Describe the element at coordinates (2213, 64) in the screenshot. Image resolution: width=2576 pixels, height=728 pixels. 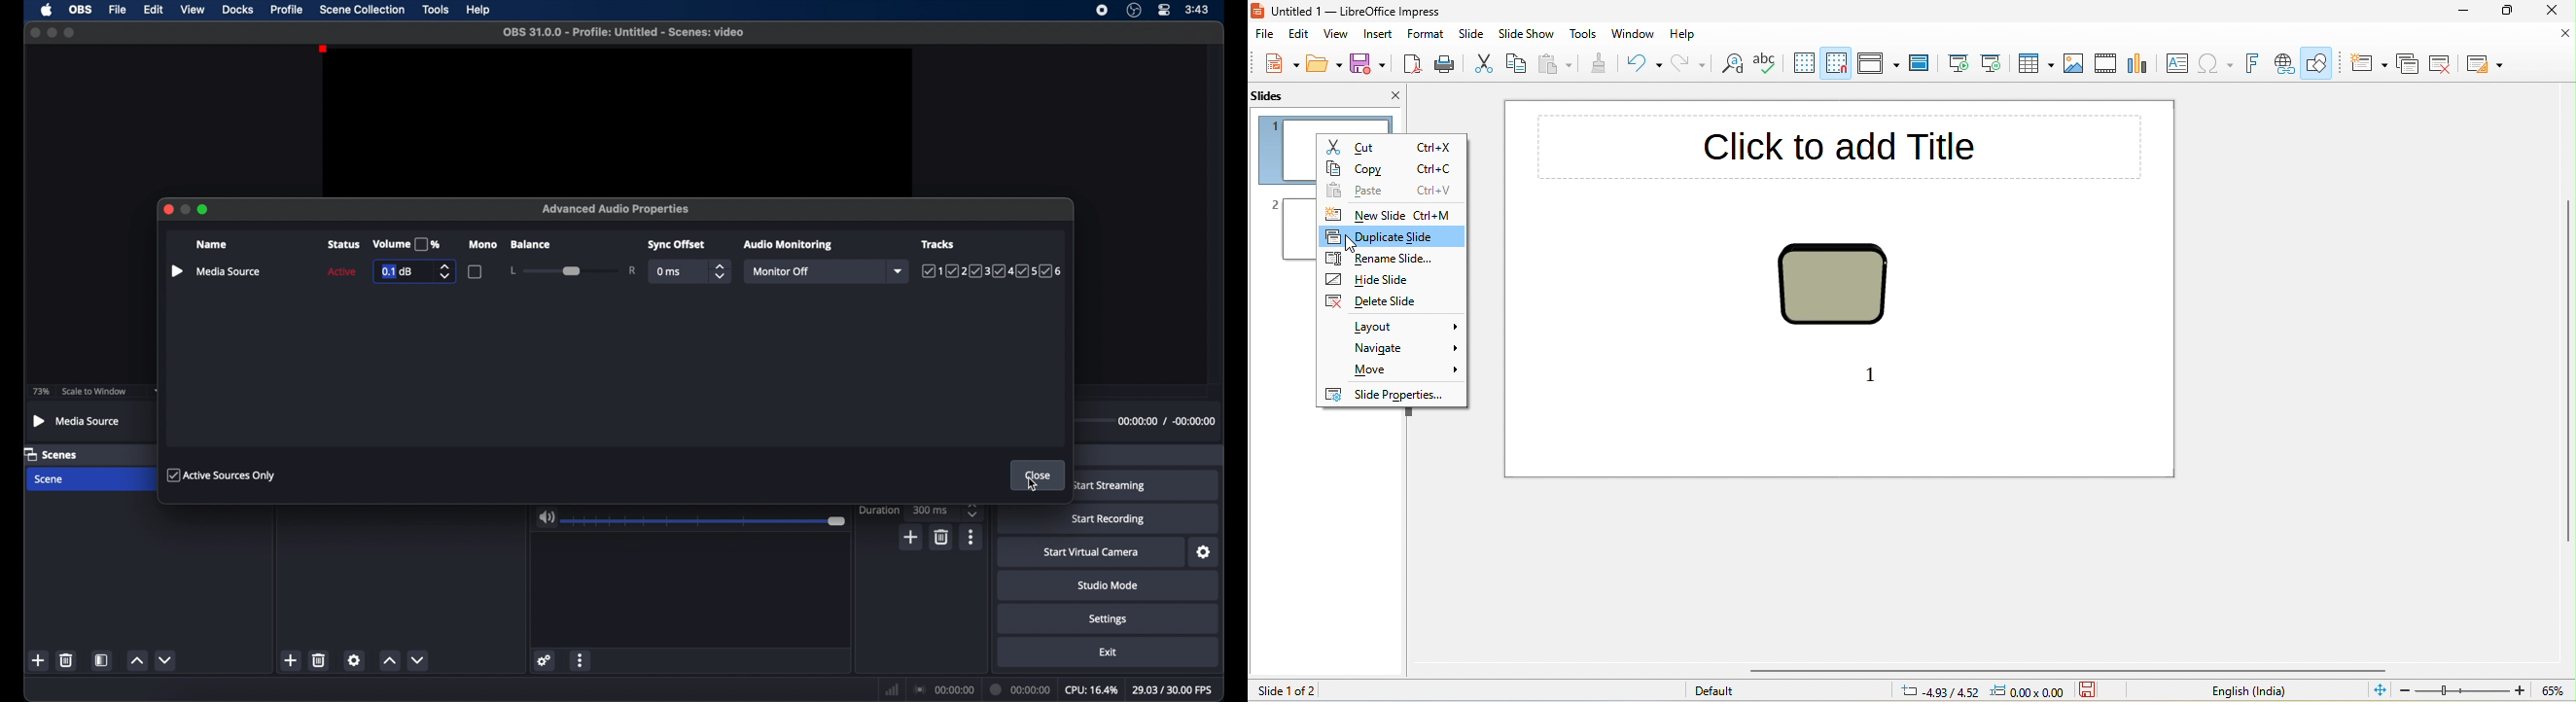
I see `special character` at that location.